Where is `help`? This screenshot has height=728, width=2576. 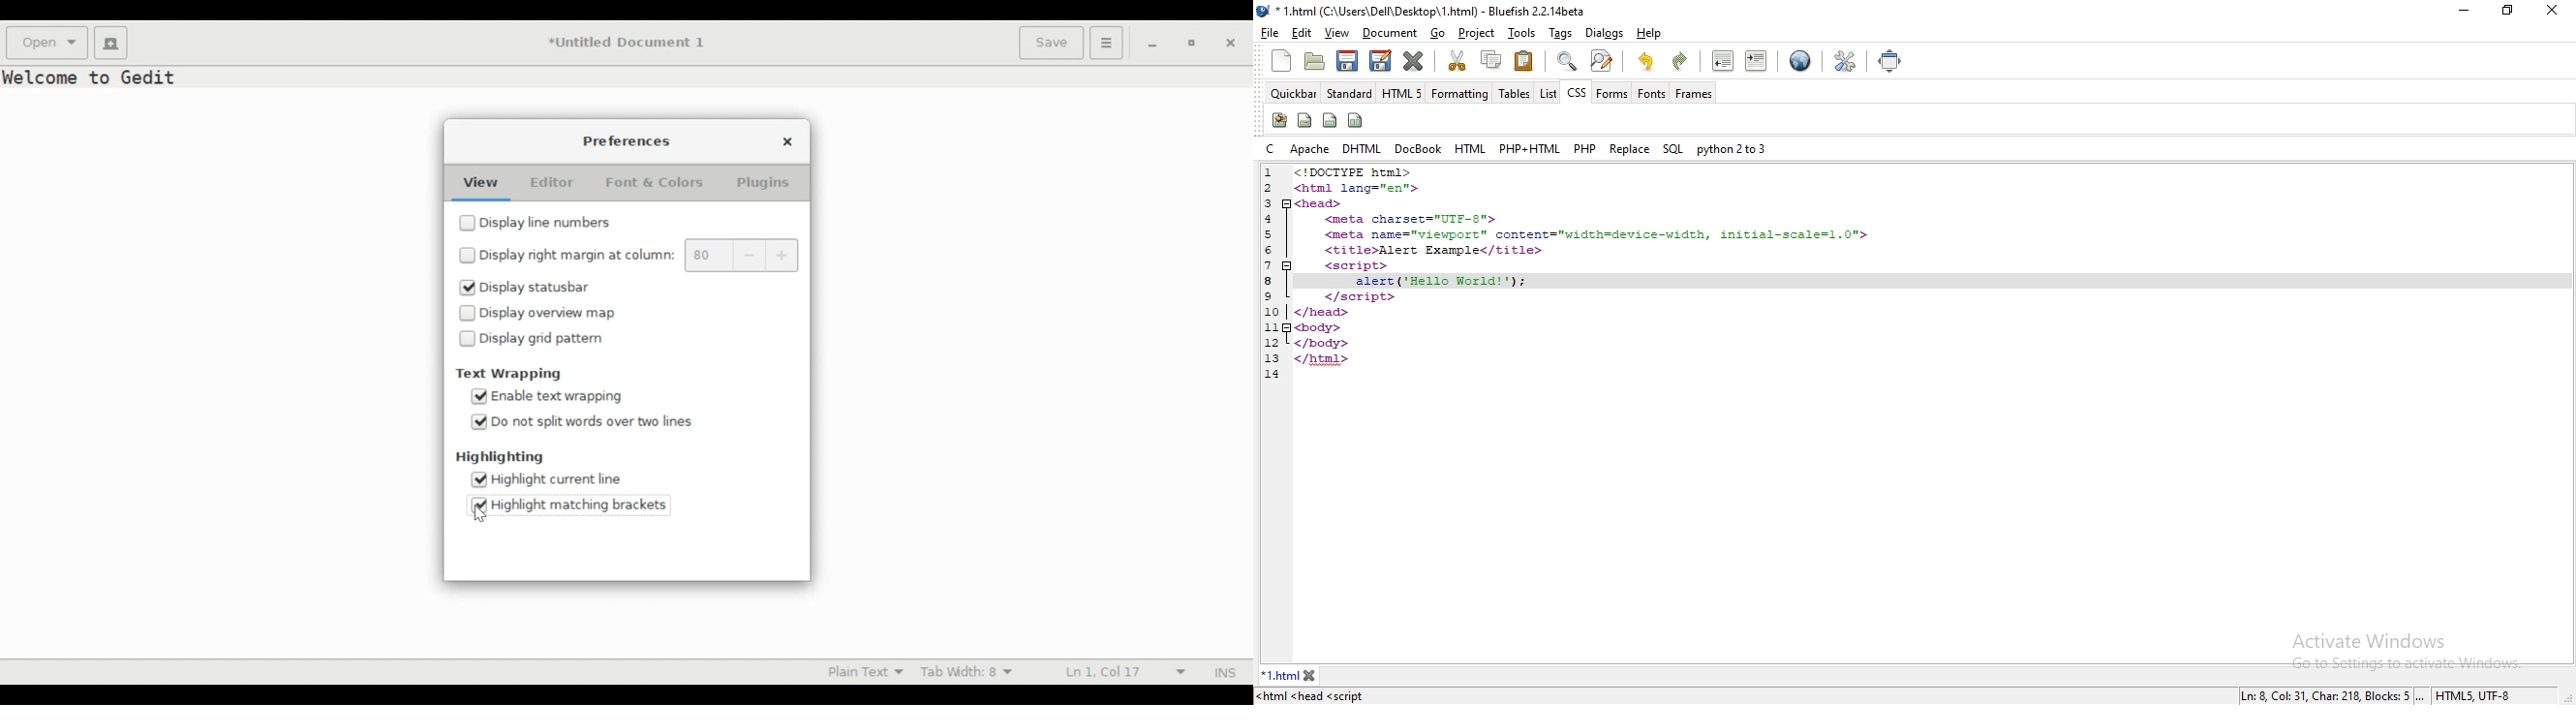 help is located at coordinates (1647, 35).